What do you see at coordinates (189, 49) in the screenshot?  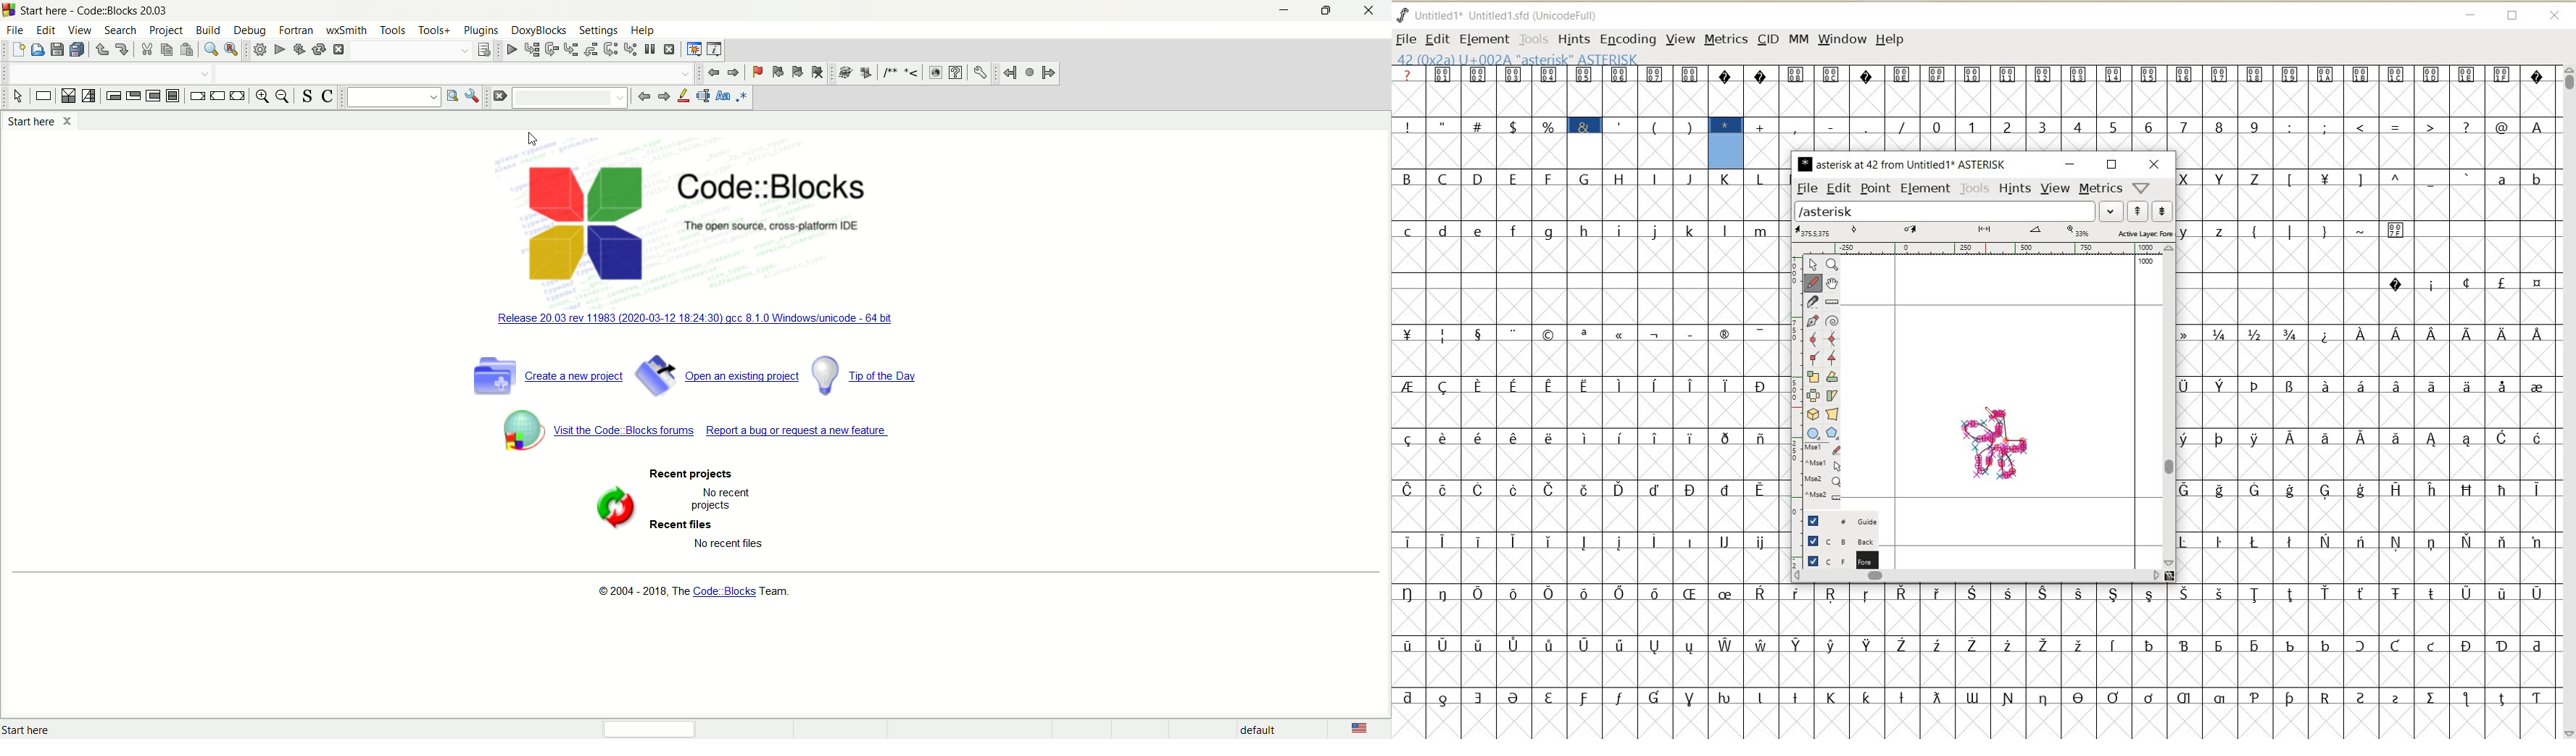 I see `paste` at bounding box center [189, 49].